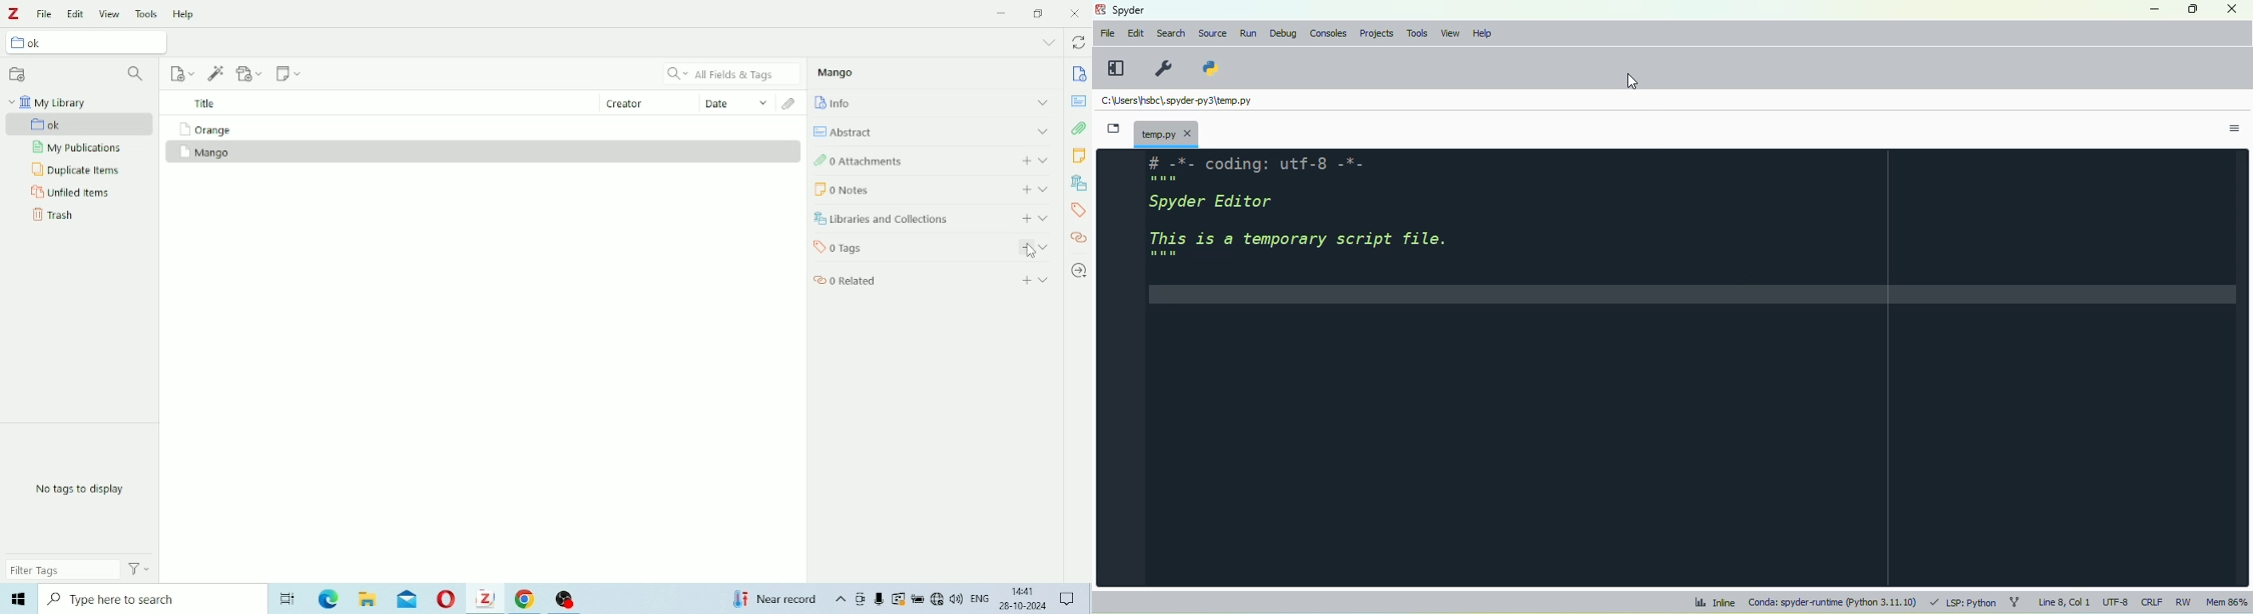 This screenshot has width=2268, height=616. What do you see at coordinates (205, 153) in the screenshot?
I see `Mango` at bounding box center [205, 153].